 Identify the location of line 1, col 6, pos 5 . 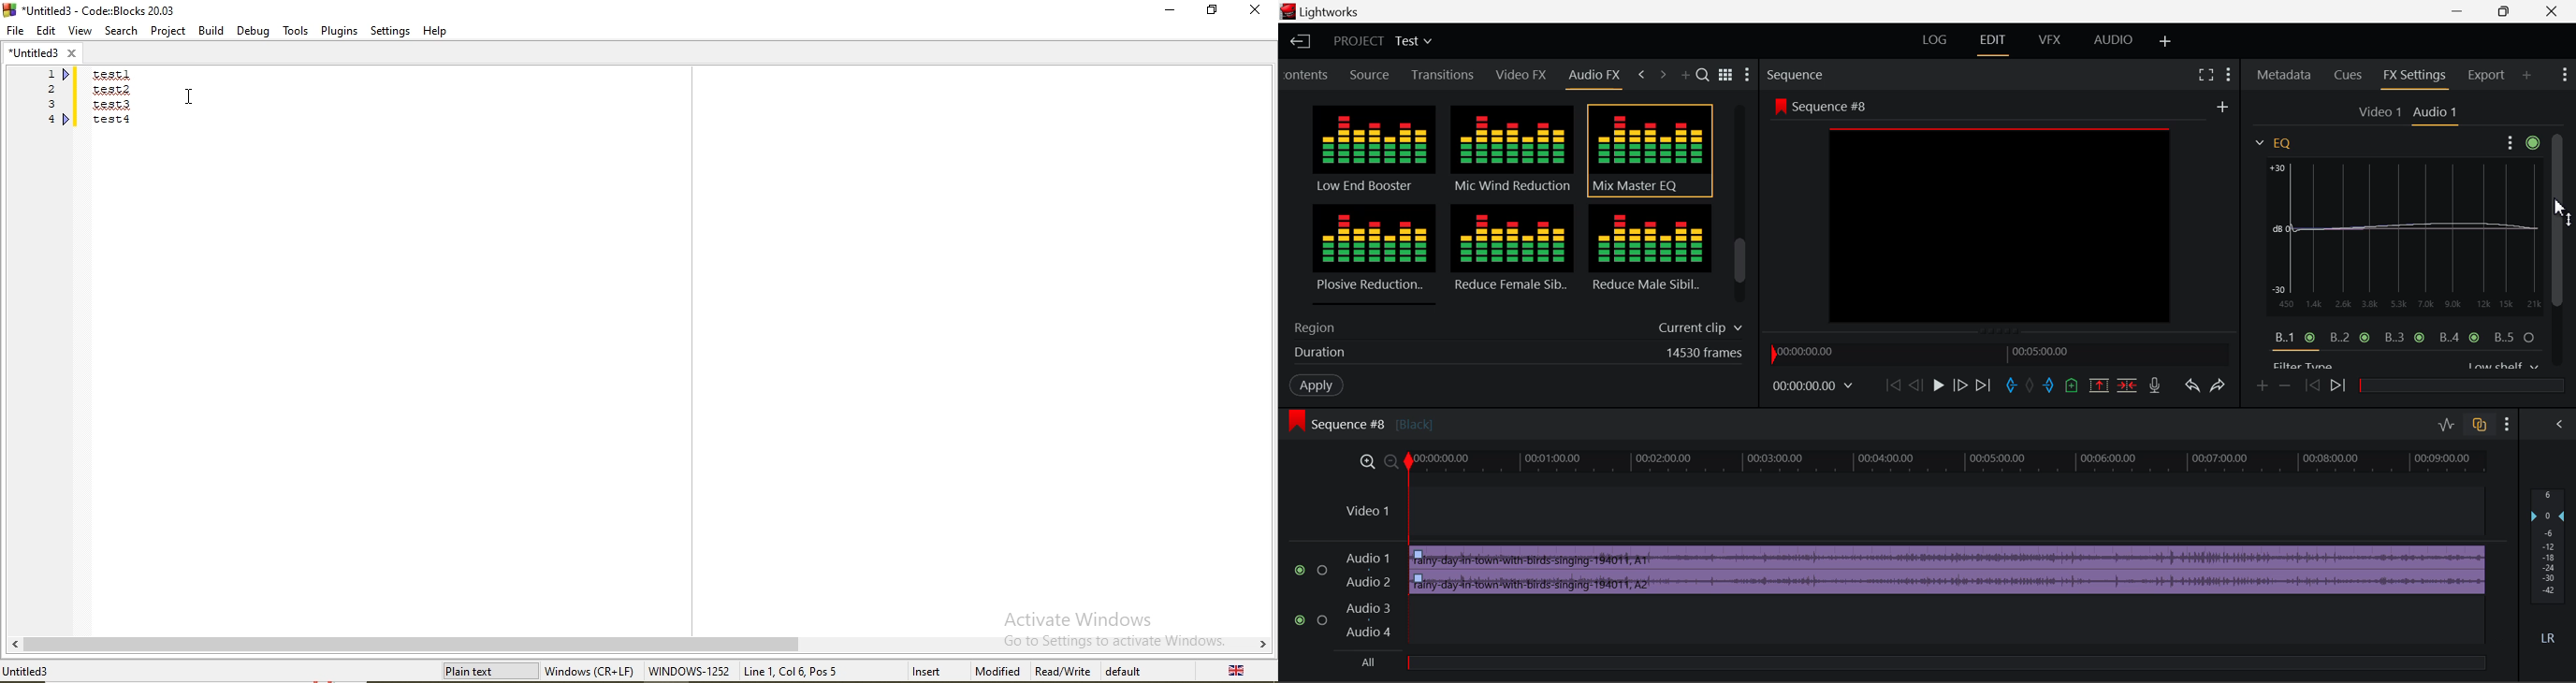
(802, 671).